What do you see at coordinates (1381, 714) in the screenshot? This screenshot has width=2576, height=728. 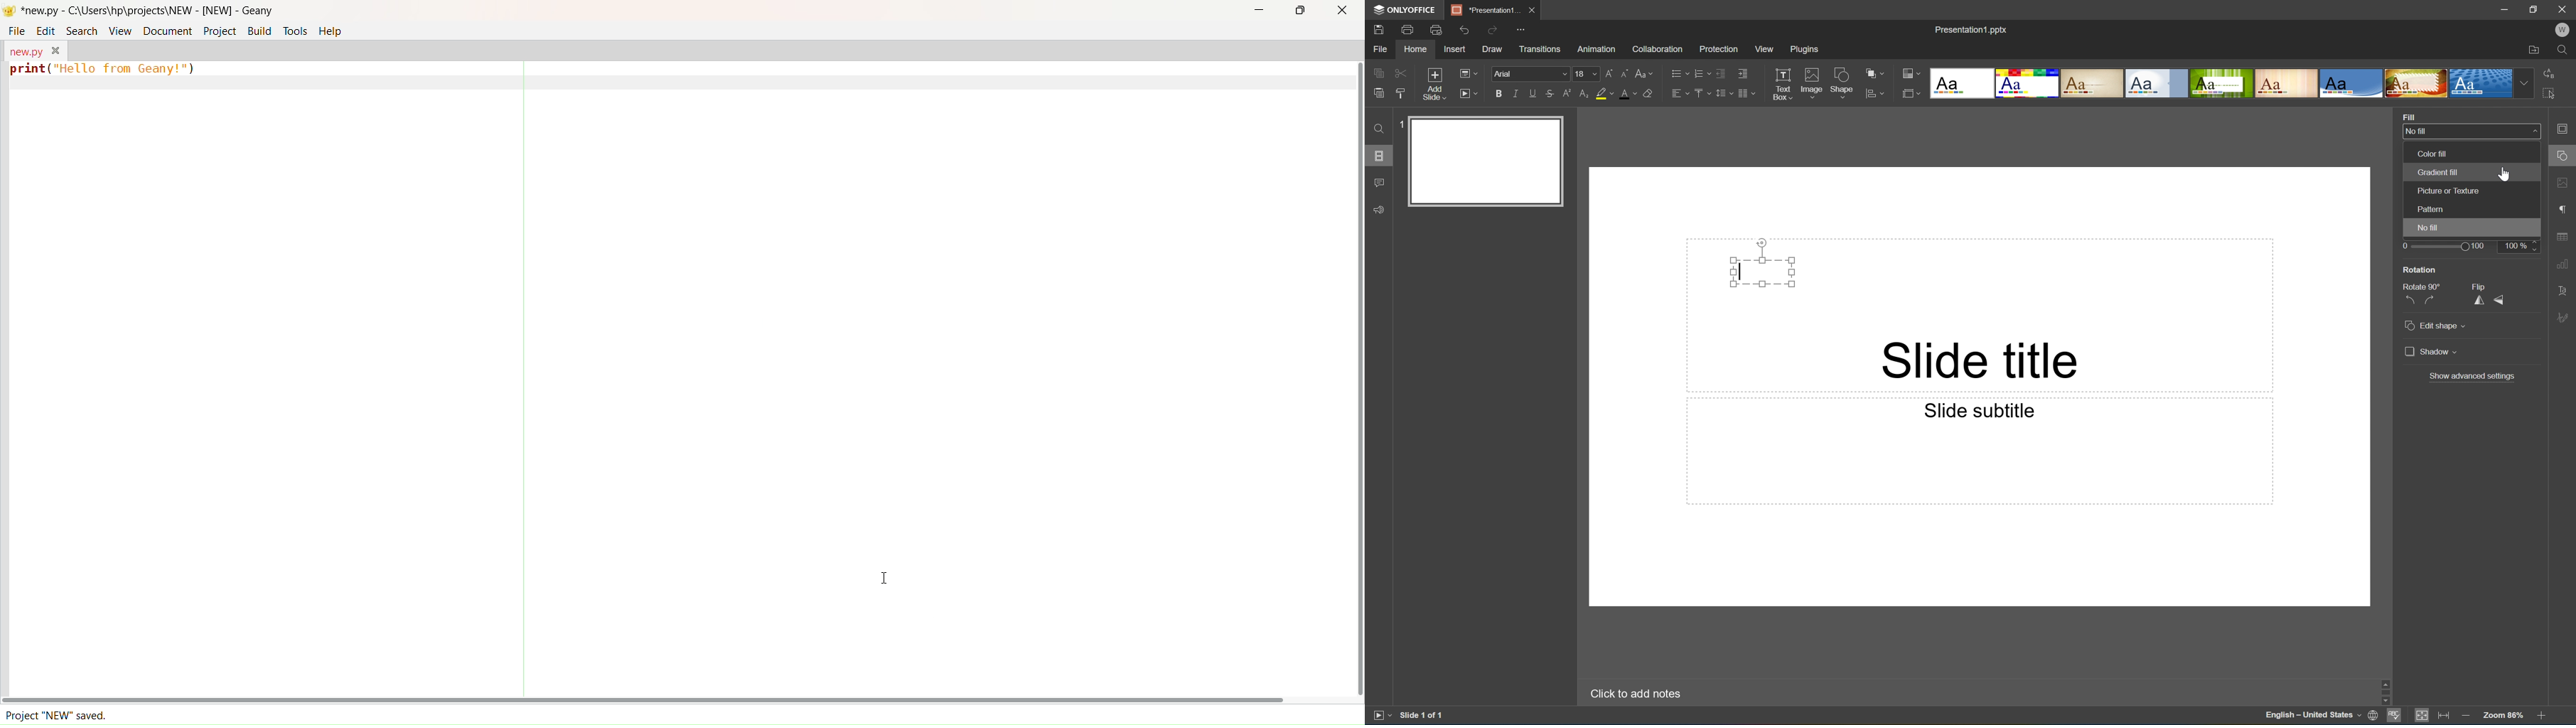 I see `Start slideshow` at bounding box center [1381, 714].